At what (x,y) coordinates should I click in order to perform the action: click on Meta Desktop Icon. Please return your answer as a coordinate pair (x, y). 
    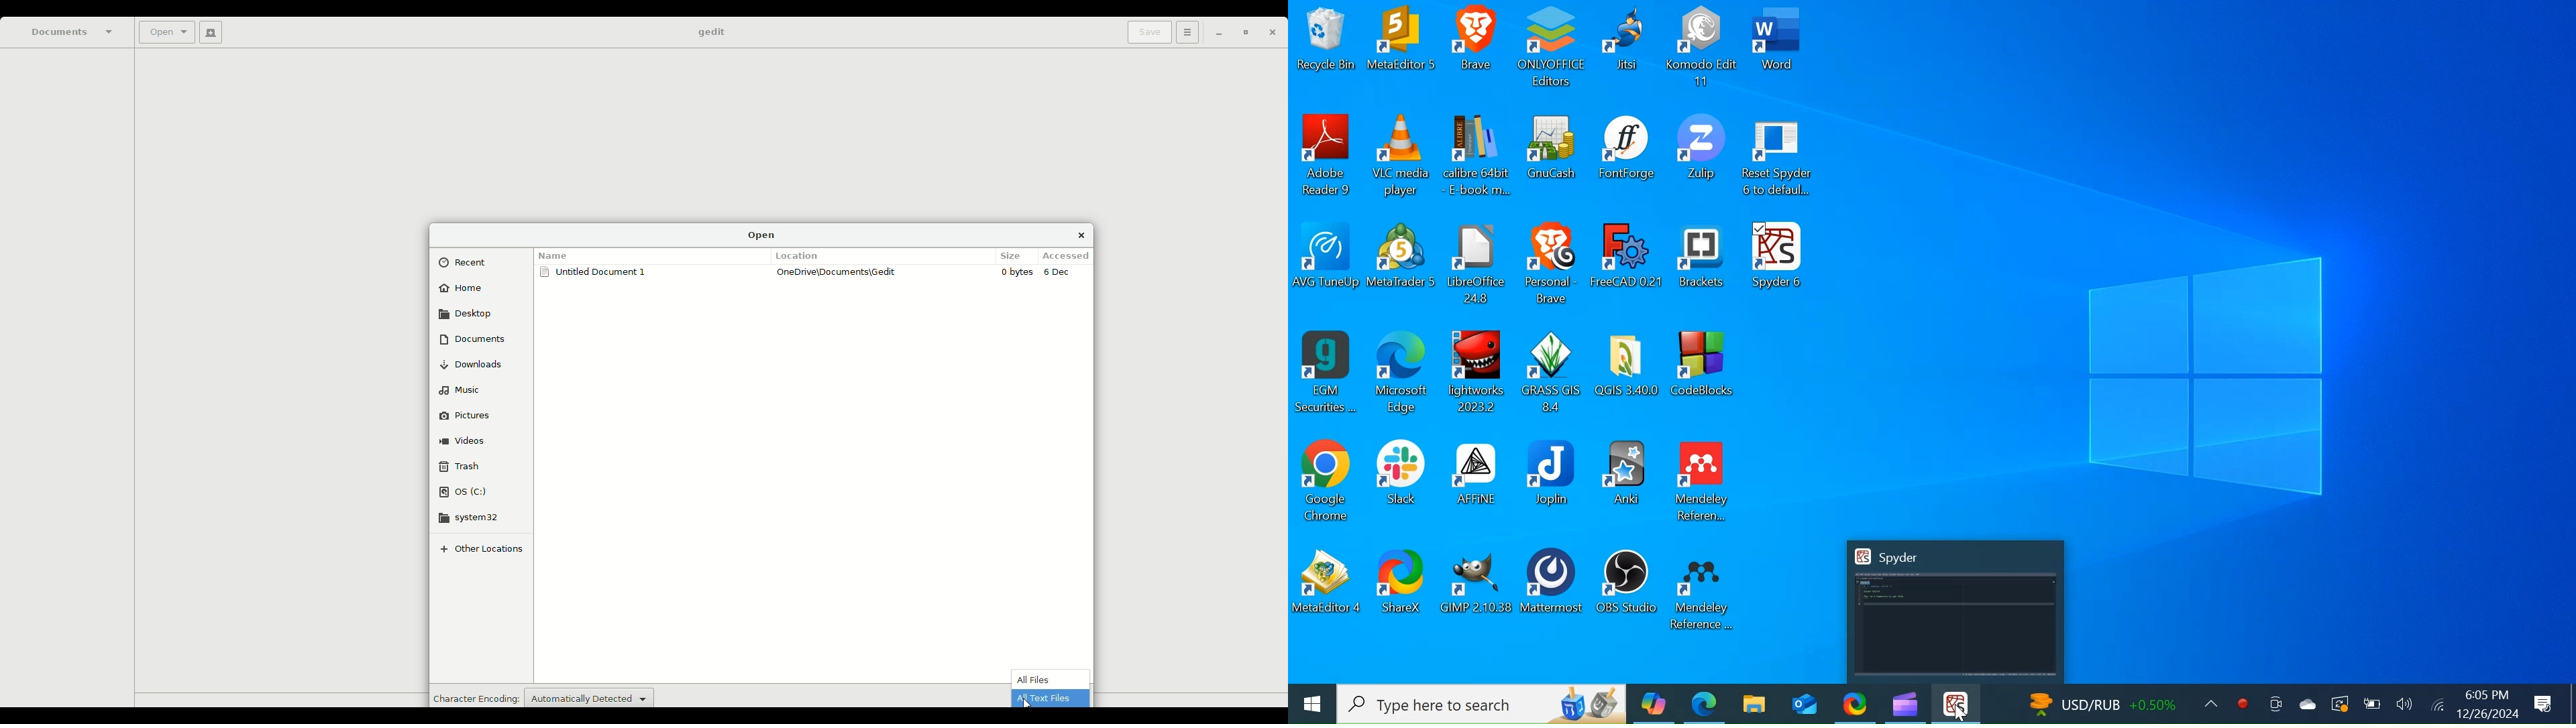
    Looking at the image, I should click on (1405, 46).